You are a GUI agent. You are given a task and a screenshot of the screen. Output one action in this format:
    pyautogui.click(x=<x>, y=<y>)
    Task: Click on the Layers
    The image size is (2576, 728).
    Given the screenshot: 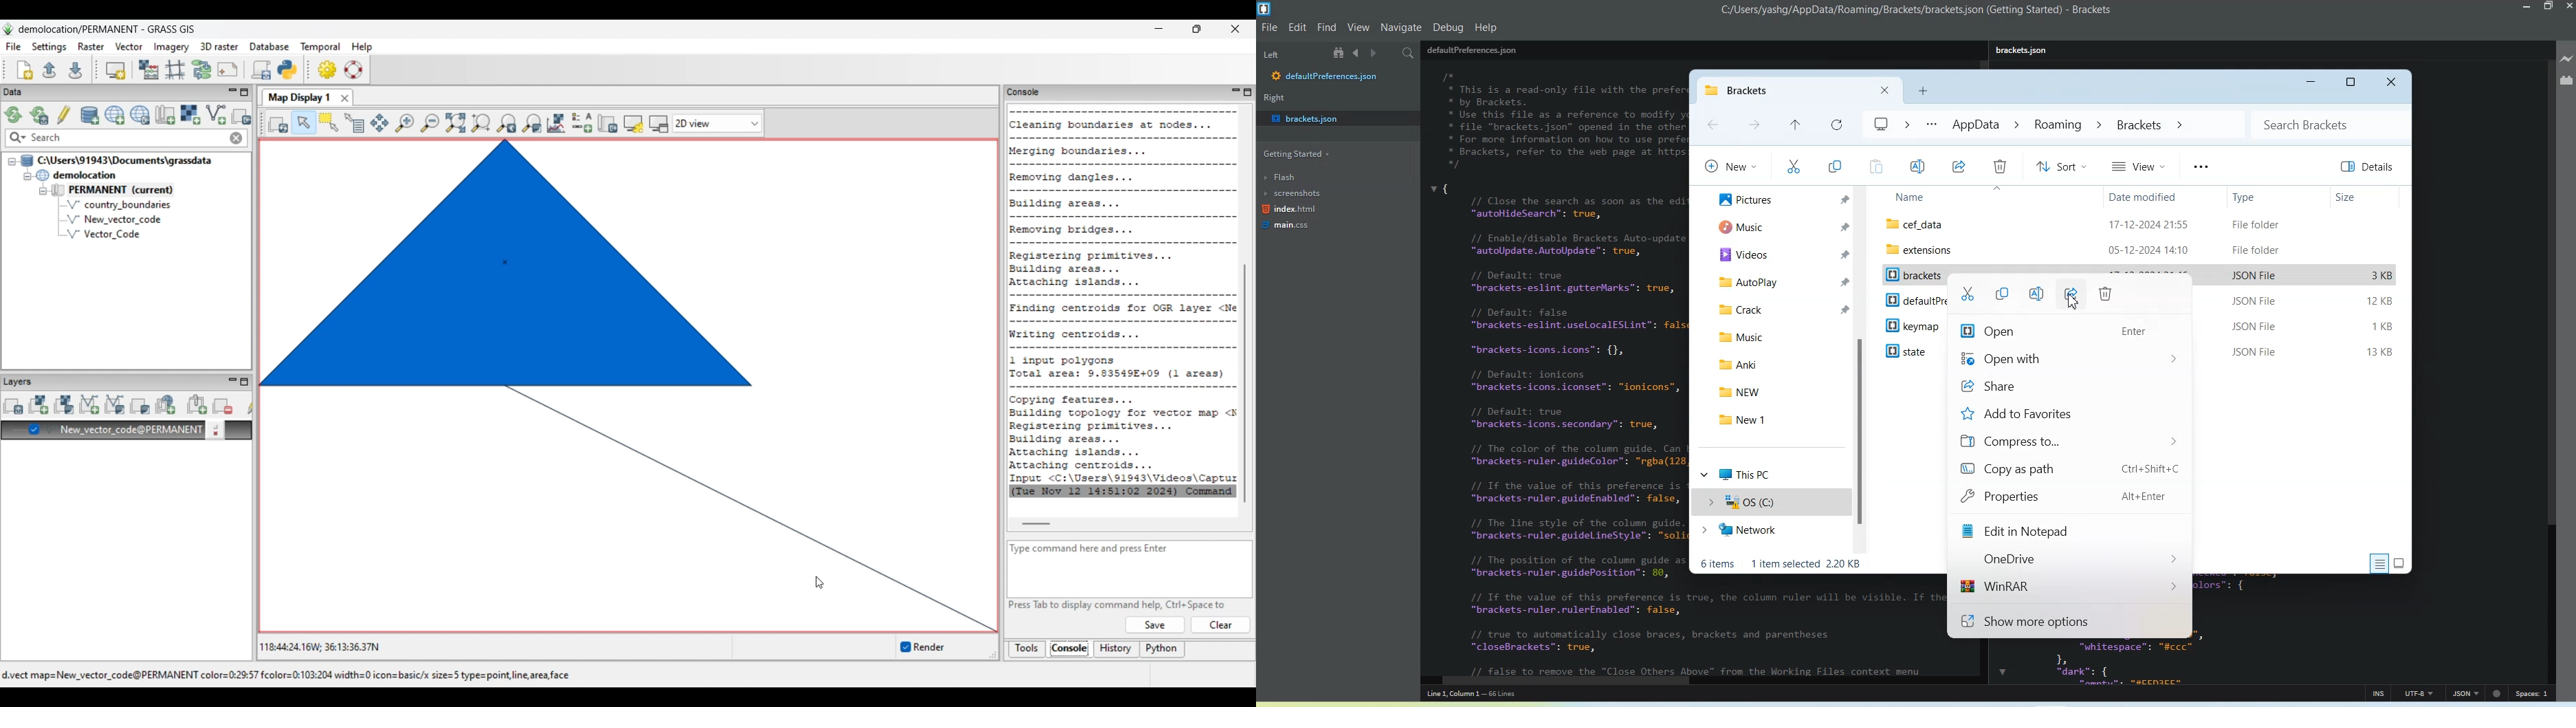 What is the action you would take?
    pyautogui.click(x=21, y=381)
    